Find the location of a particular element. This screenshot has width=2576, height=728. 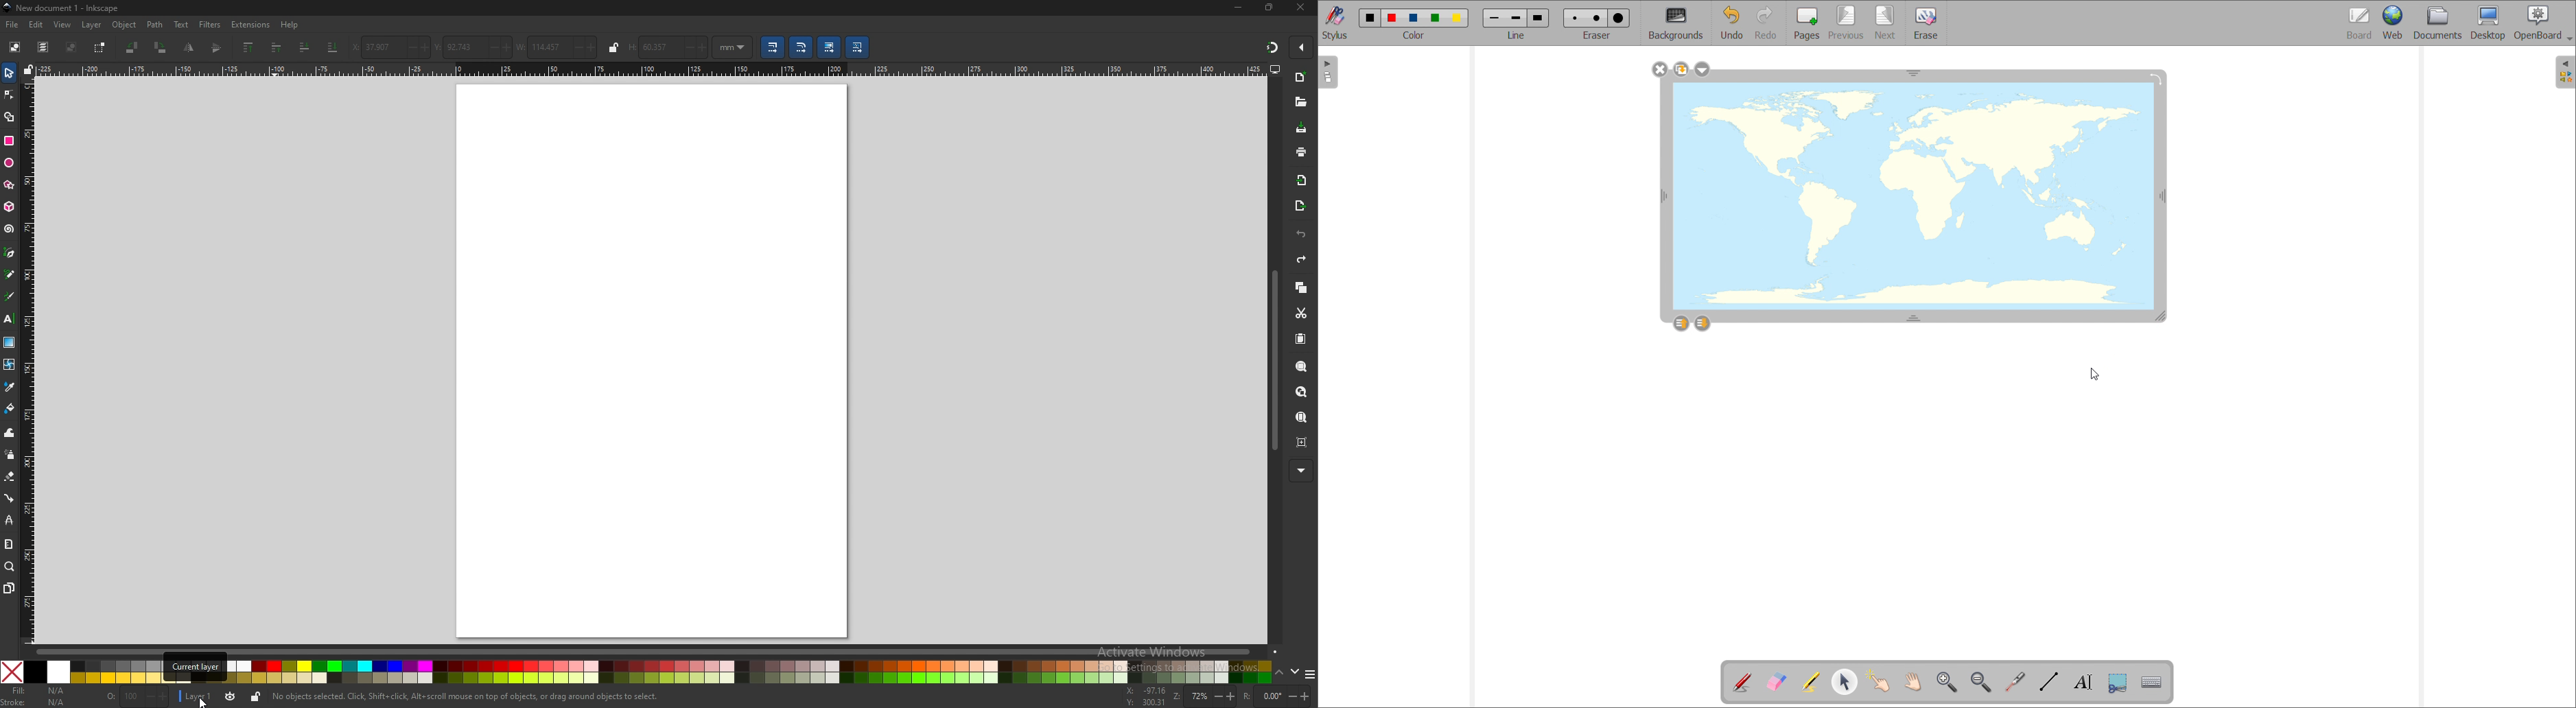

scale stroke width is located at coordinates (772, 47).